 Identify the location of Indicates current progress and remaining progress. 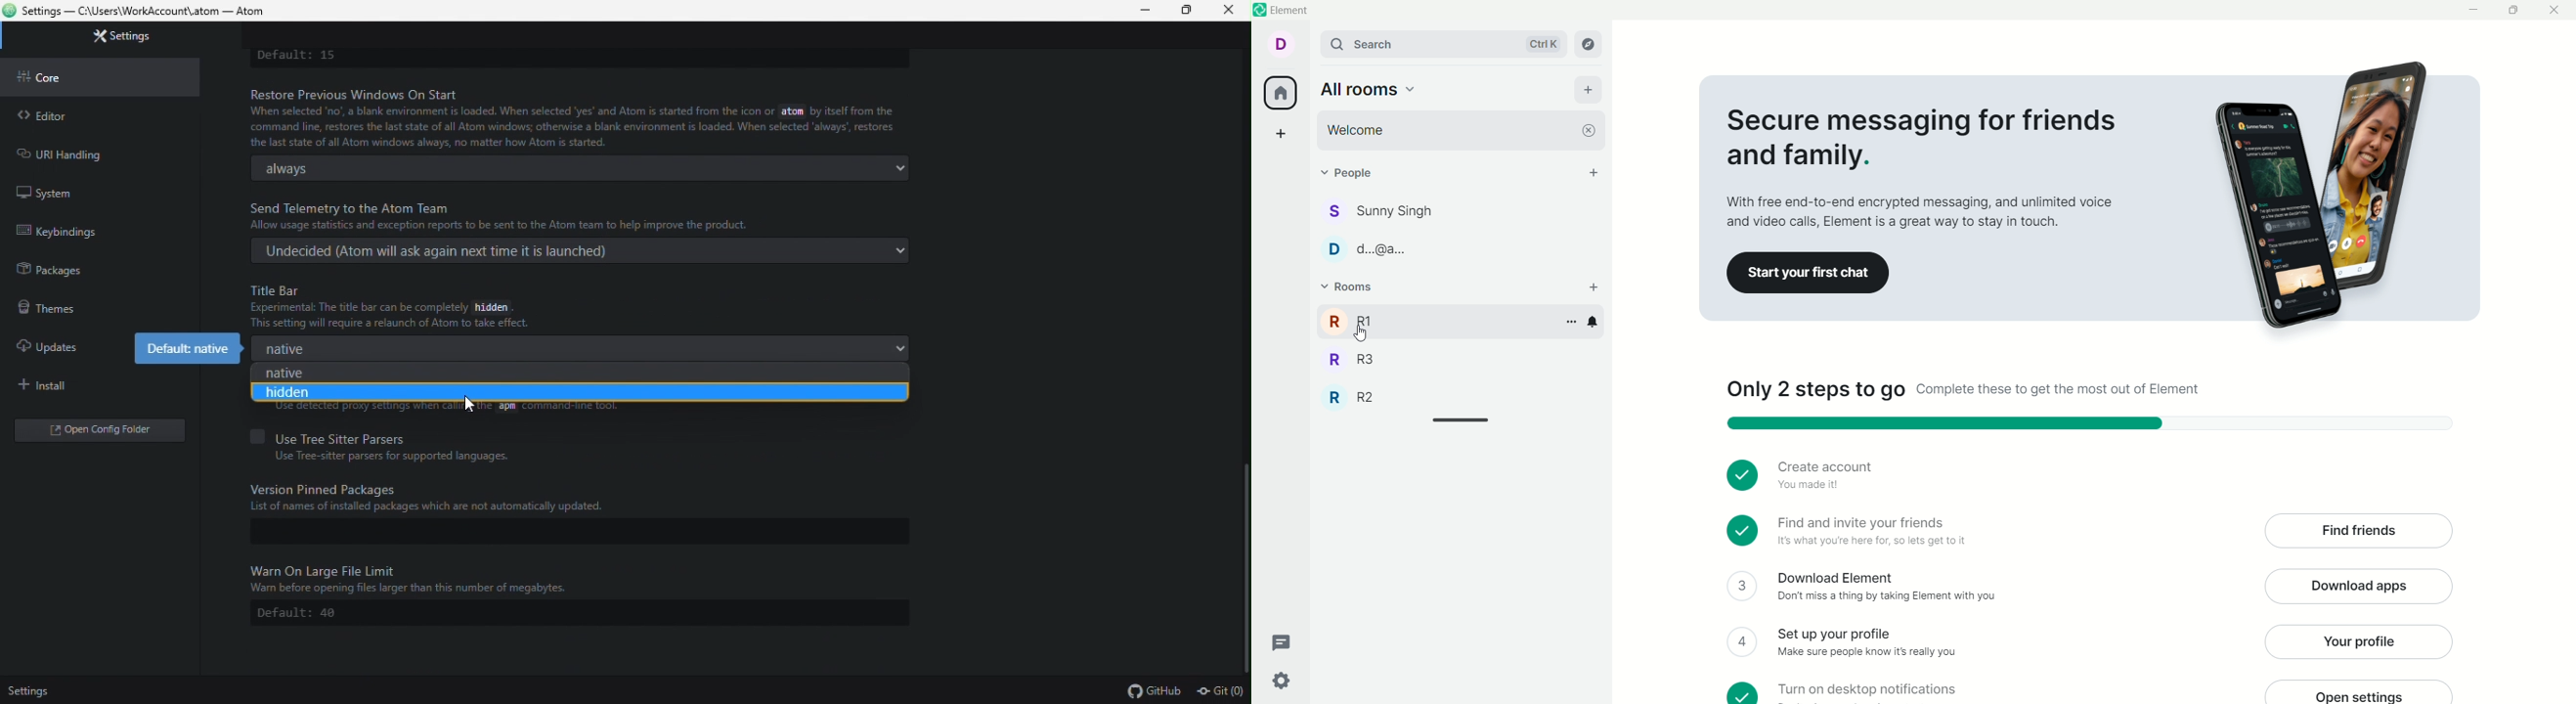
(2090, 423).